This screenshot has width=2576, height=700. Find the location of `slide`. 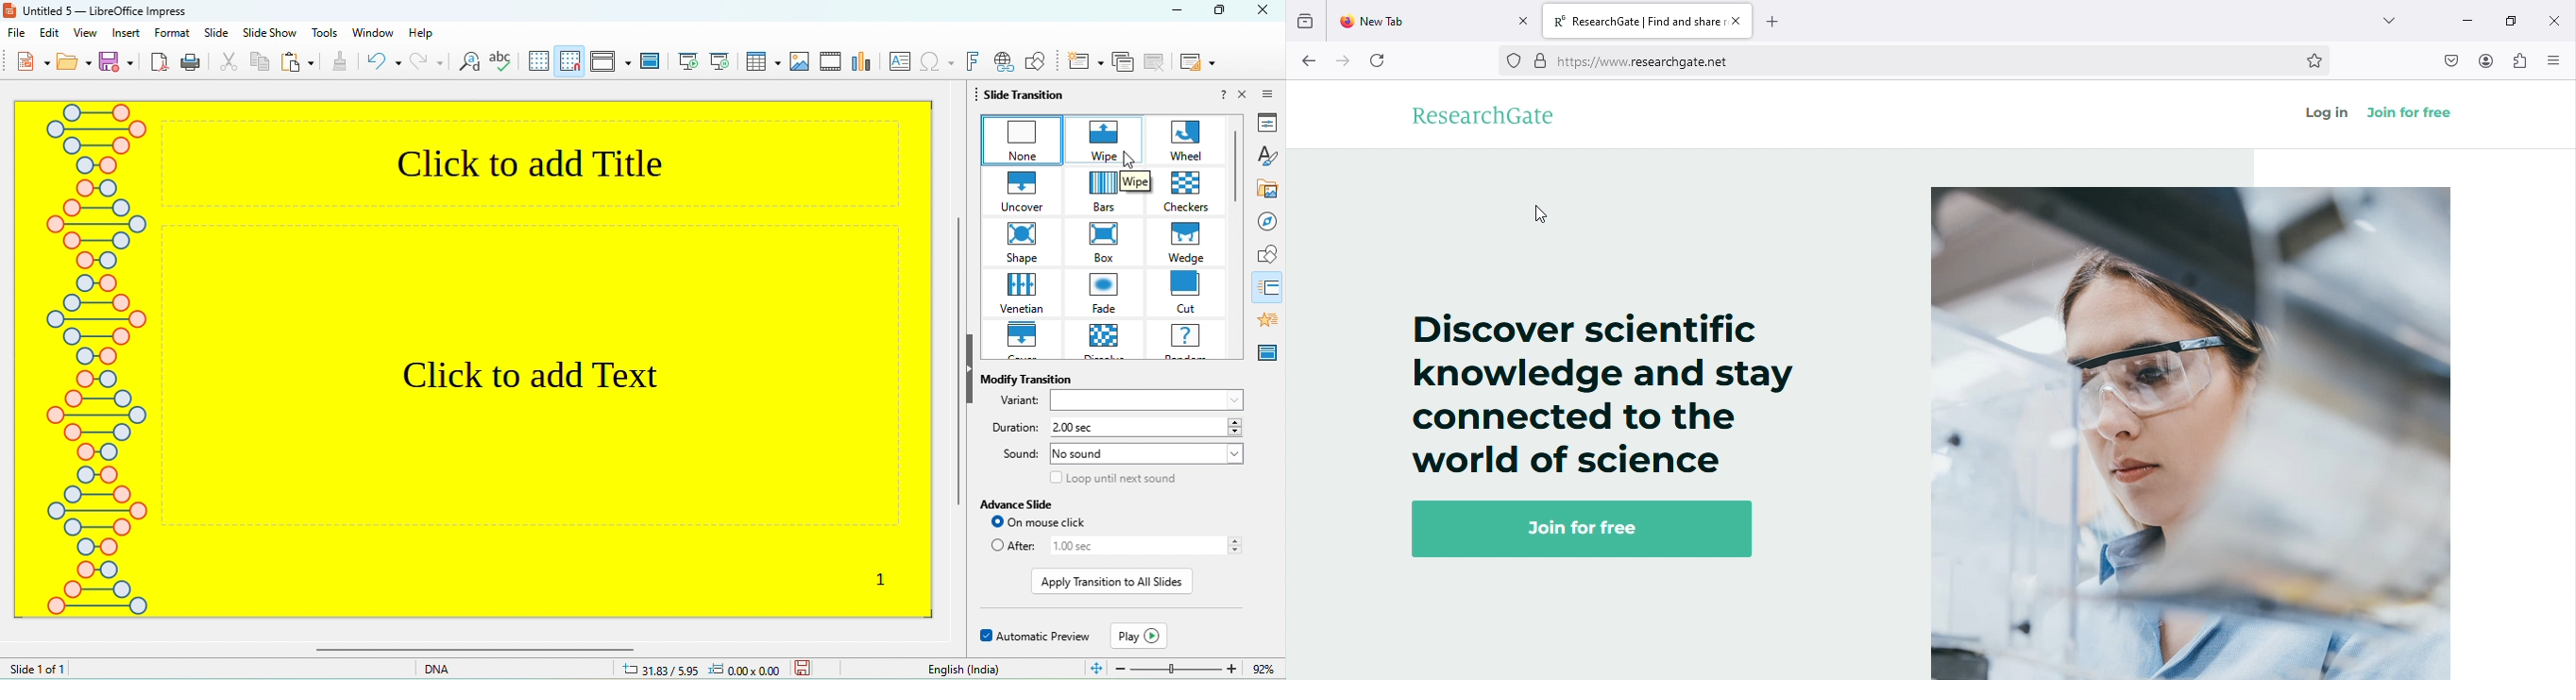

slide is located at coordinates (218, 34).